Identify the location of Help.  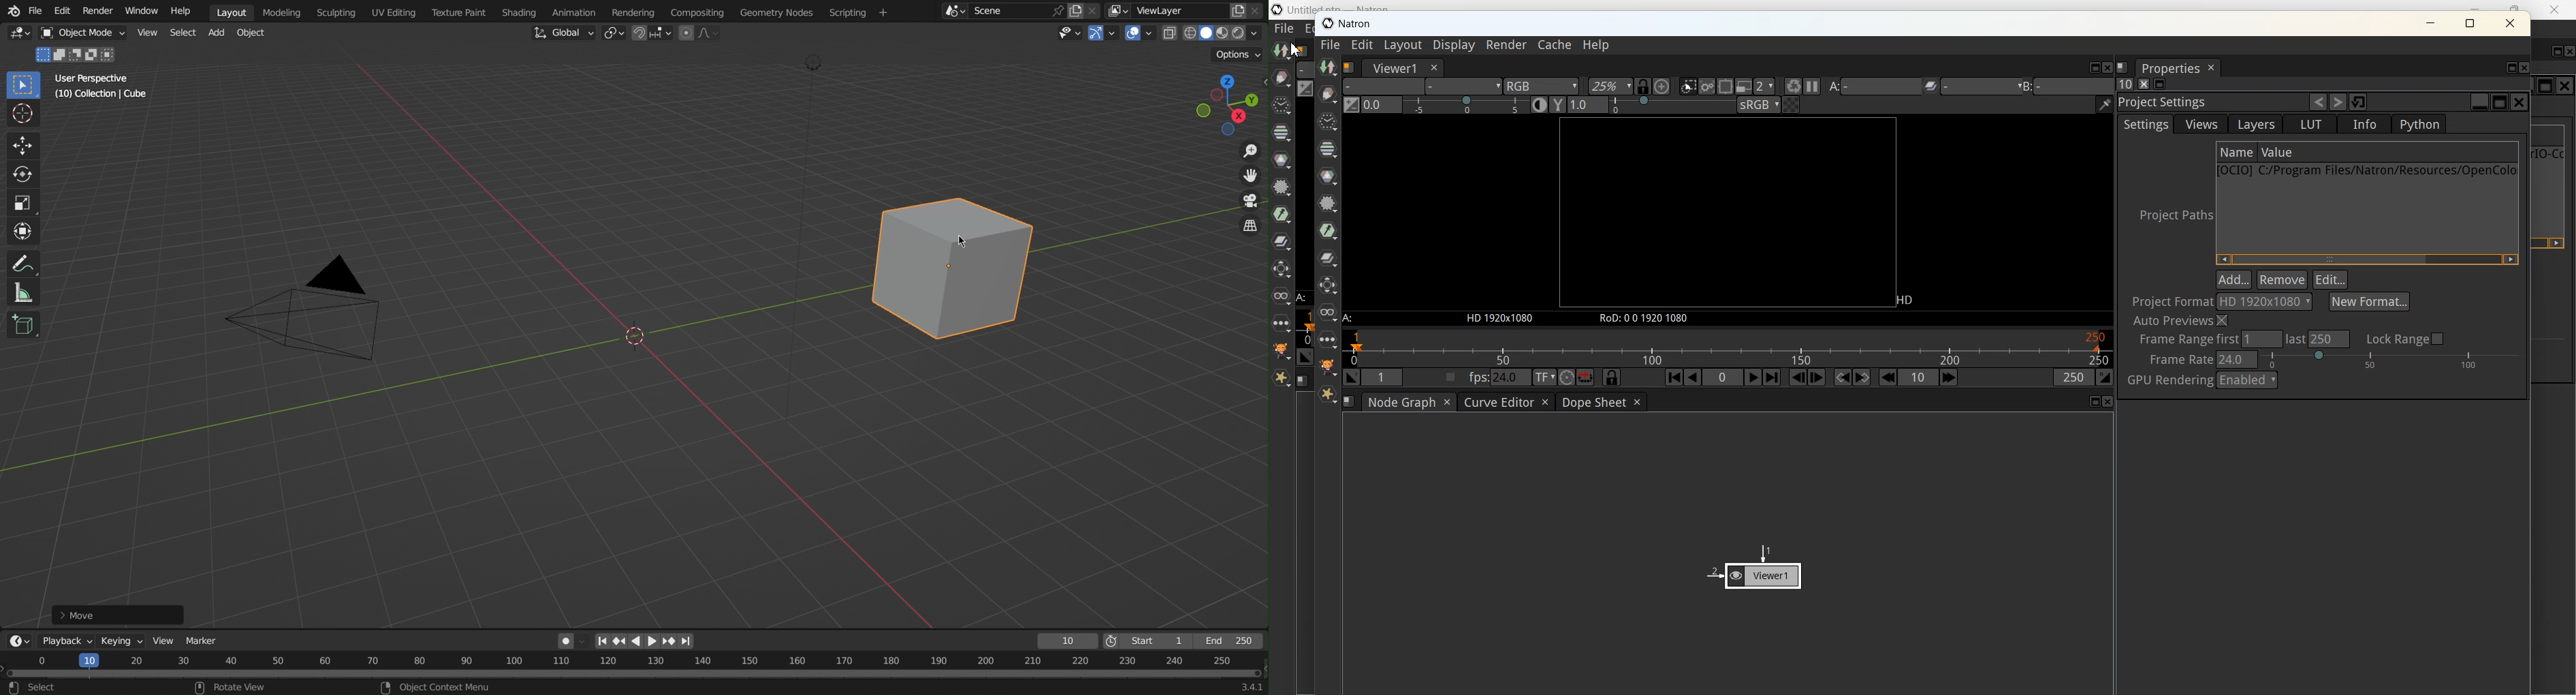
(187, 11).